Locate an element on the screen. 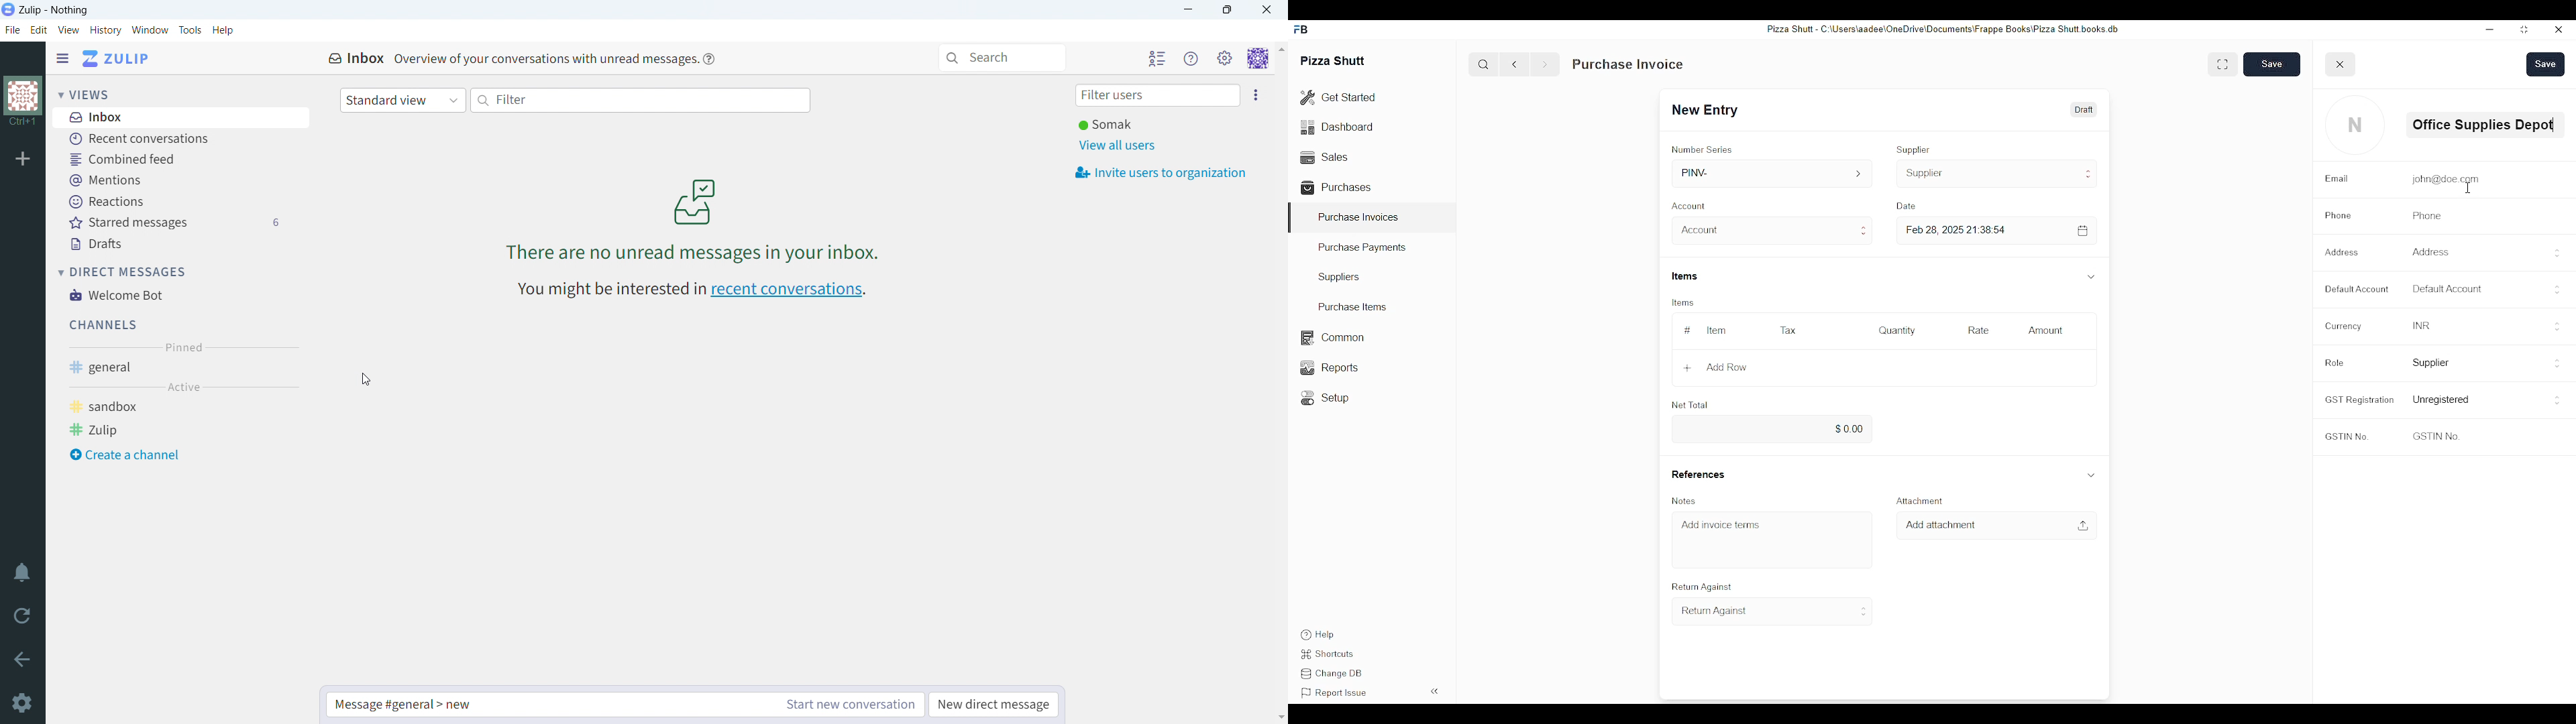 This screenshot has width=2576, height=728. Pizza Shut - C:\Users\aadee\OneDrive\Documents\Frappe Books\Pizza Shutt books. db is located at coordinates (1941, 28).